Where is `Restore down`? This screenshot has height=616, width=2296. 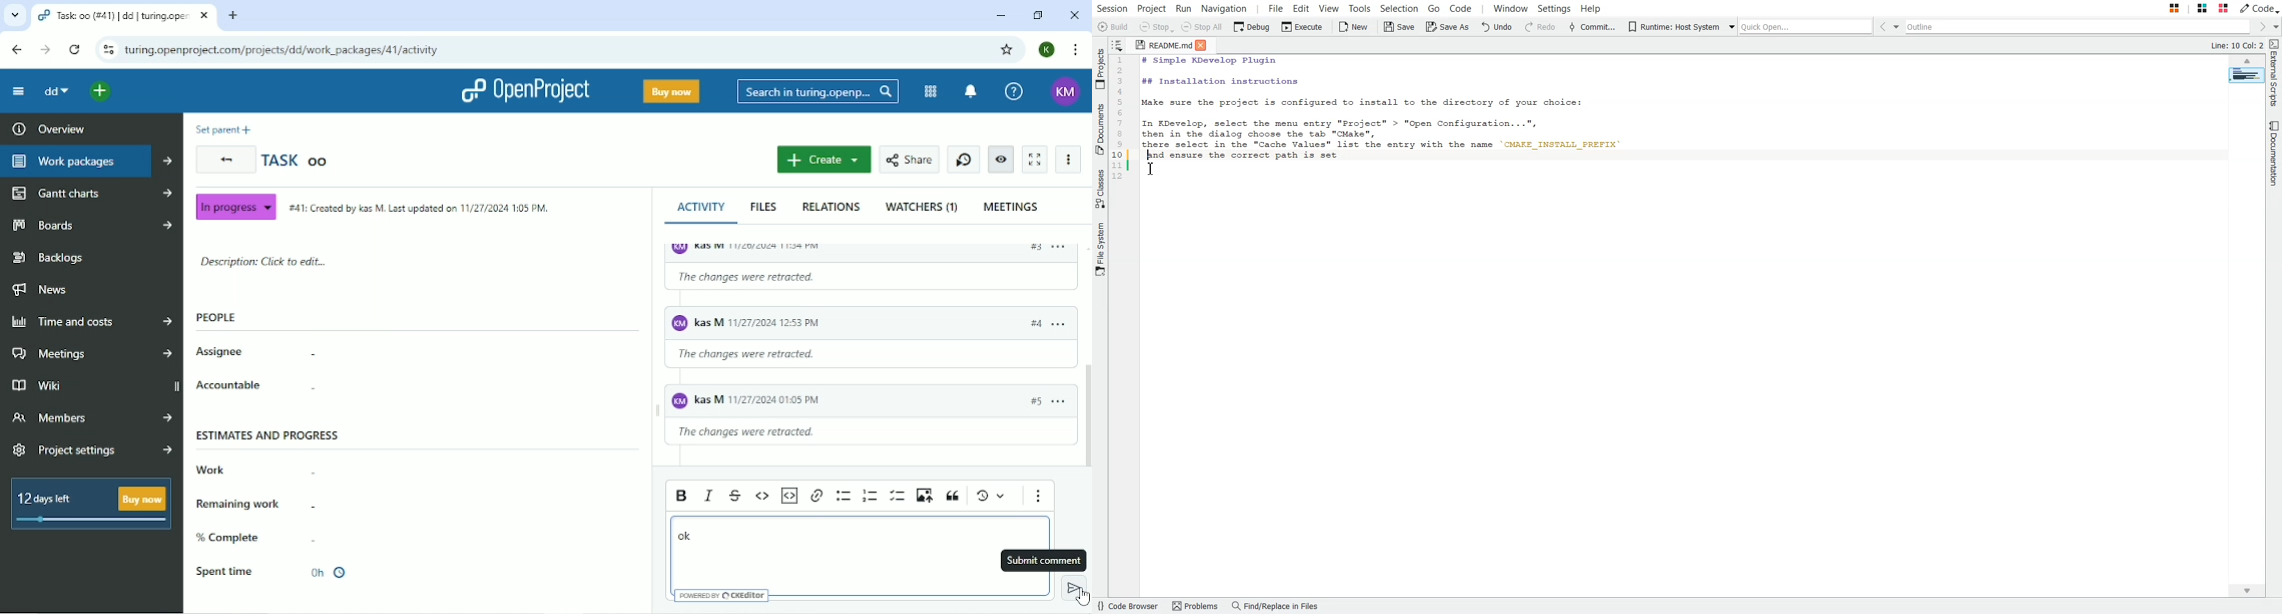 Restore down is located at coordinates (1039, 16).